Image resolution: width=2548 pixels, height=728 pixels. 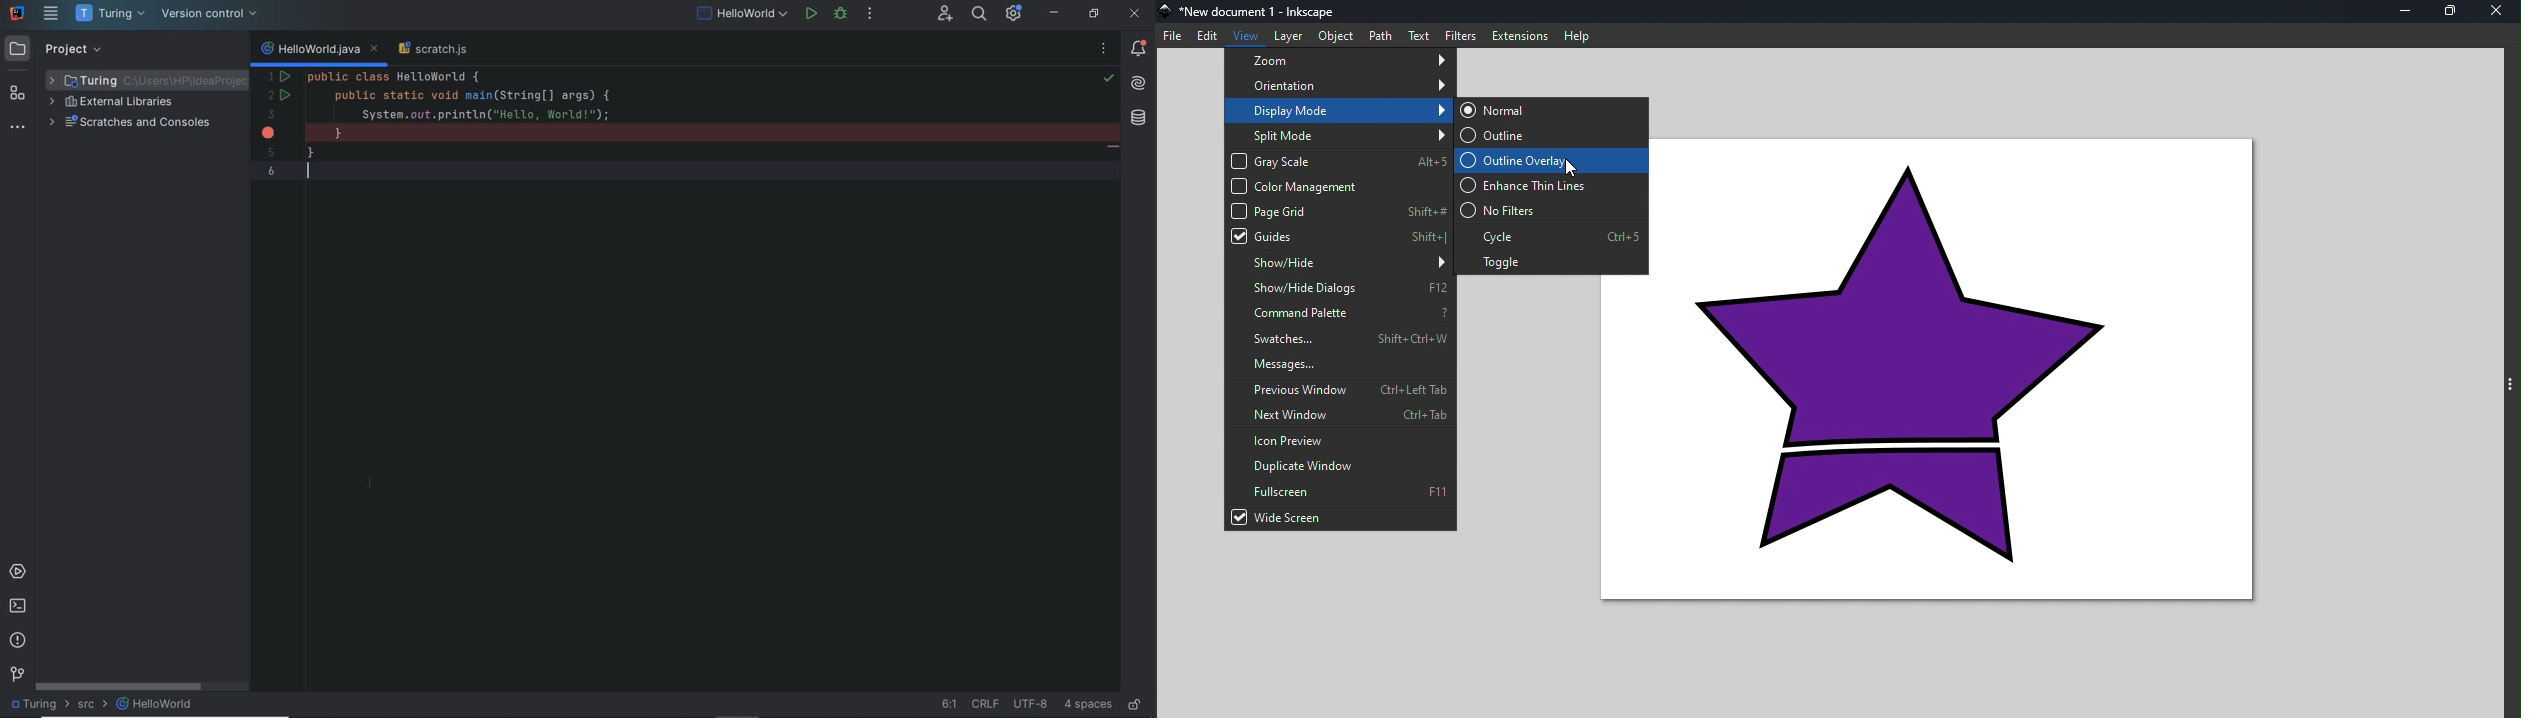 What do you see at coordinates (1256, 12) in the screenshot?
I see `File name` at bounding box center [1256, 12].